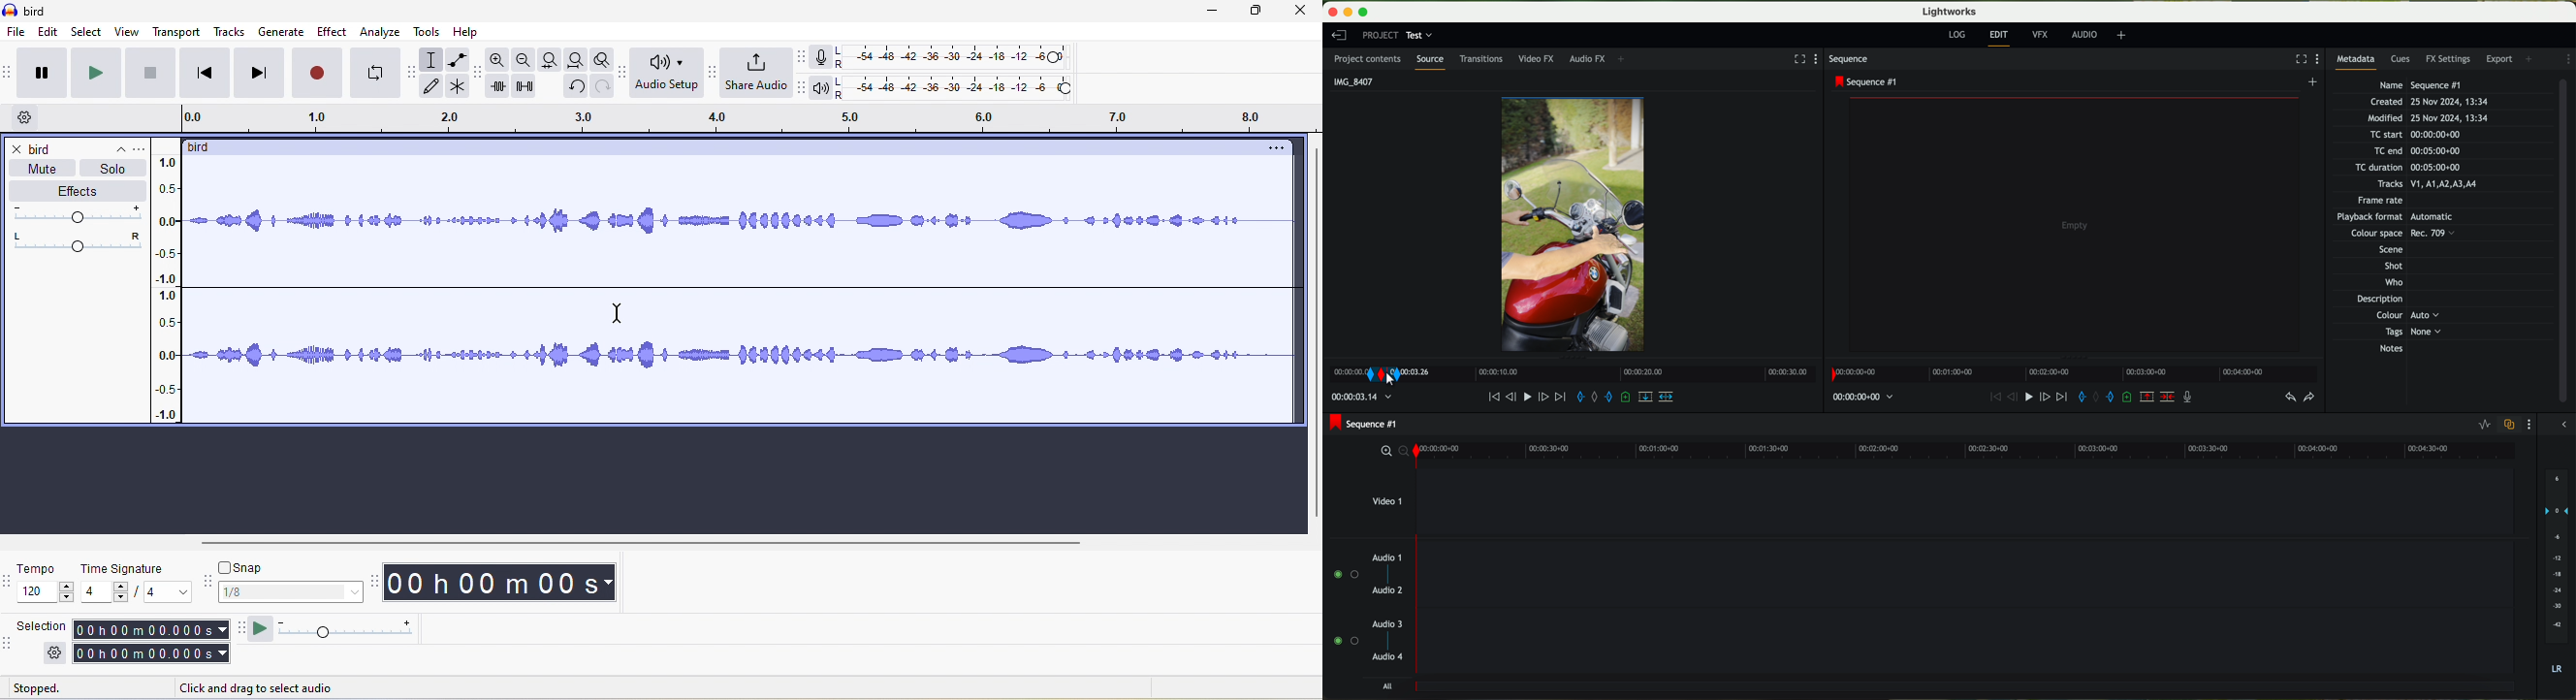  What do you see at coordinates (151, 642) in the screenshot?
I see `selection` at bounding box center [151, 642].